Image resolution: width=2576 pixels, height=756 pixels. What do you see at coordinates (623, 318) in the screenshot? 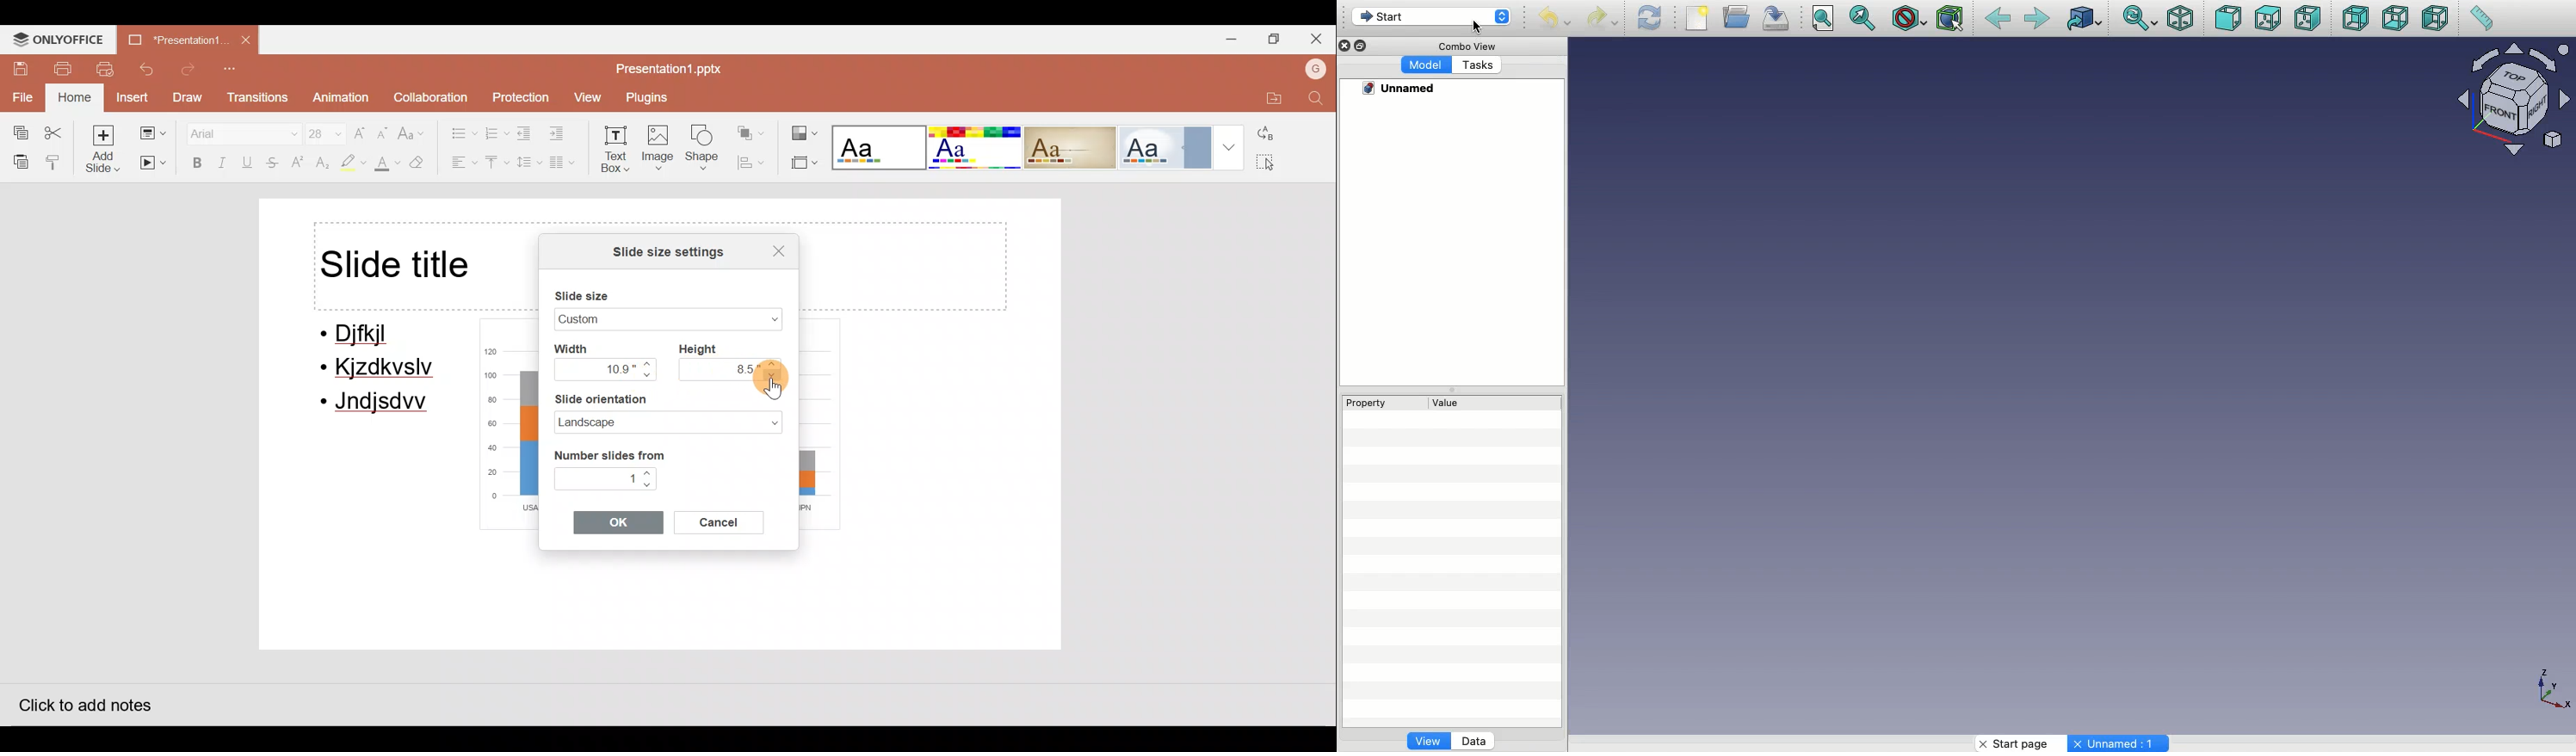
I see `Widescreen` at bounding box center [623, 318].